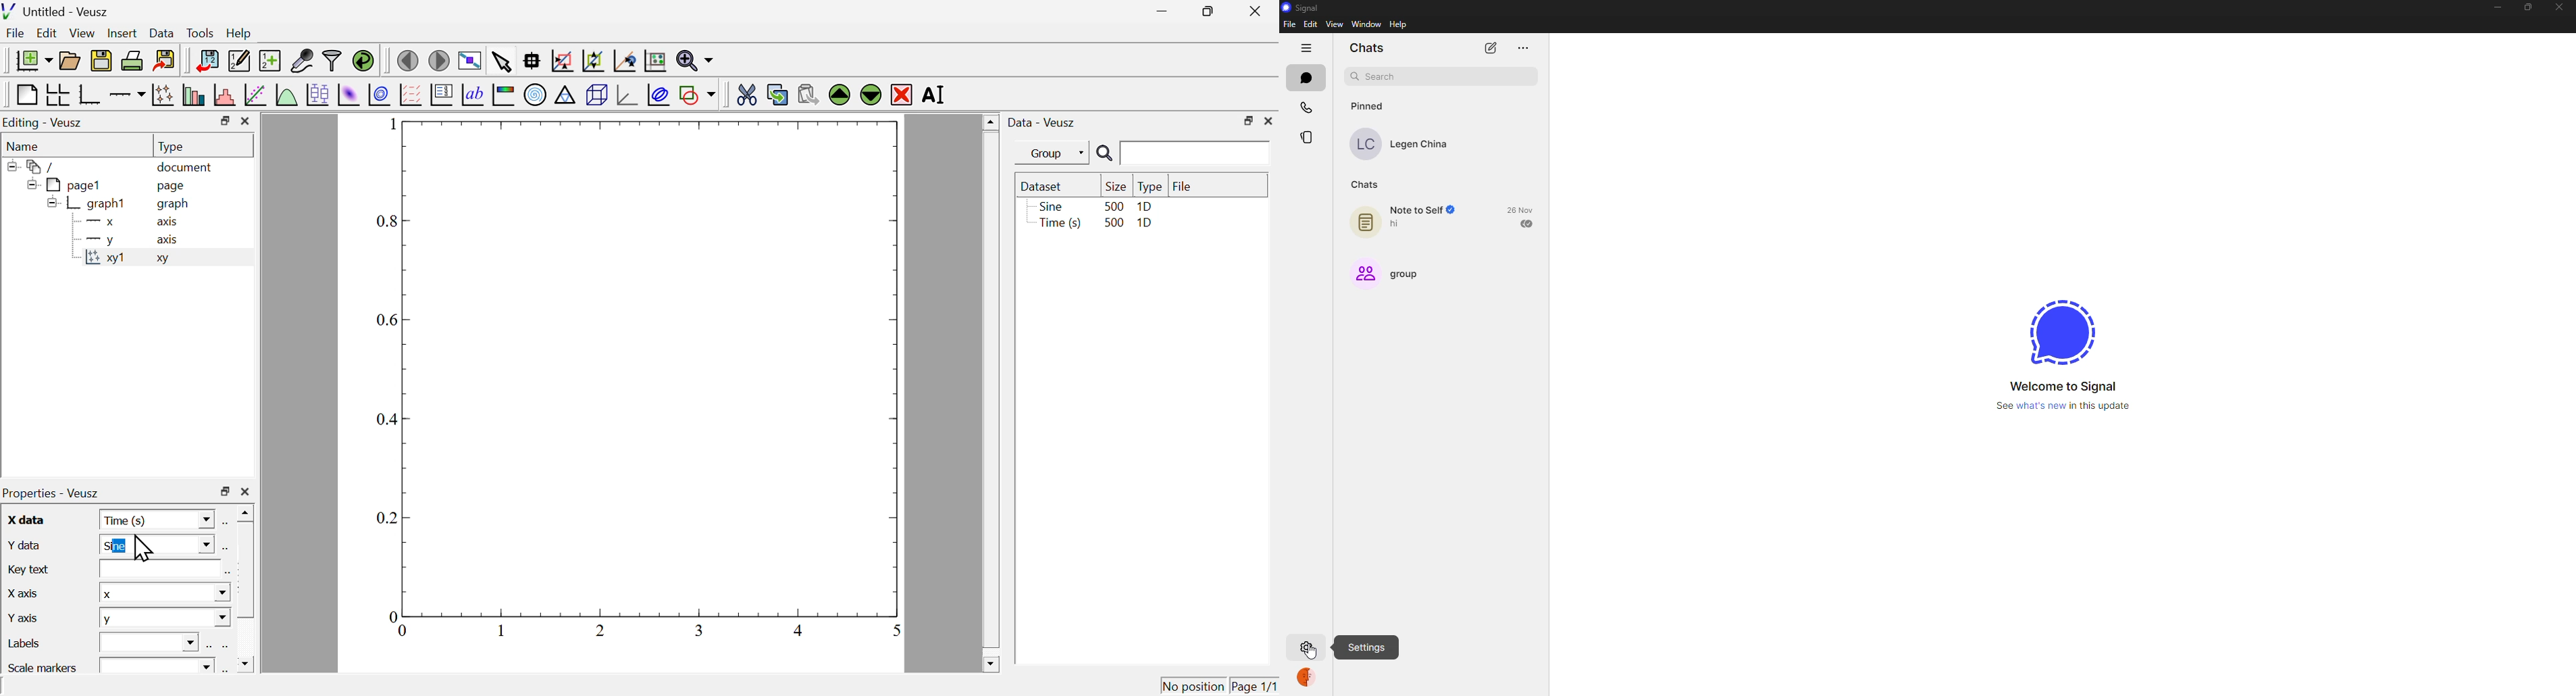  Describe the element at coordinates (626, 61) in the screenshot. I see `recenter graph axes` at that location.